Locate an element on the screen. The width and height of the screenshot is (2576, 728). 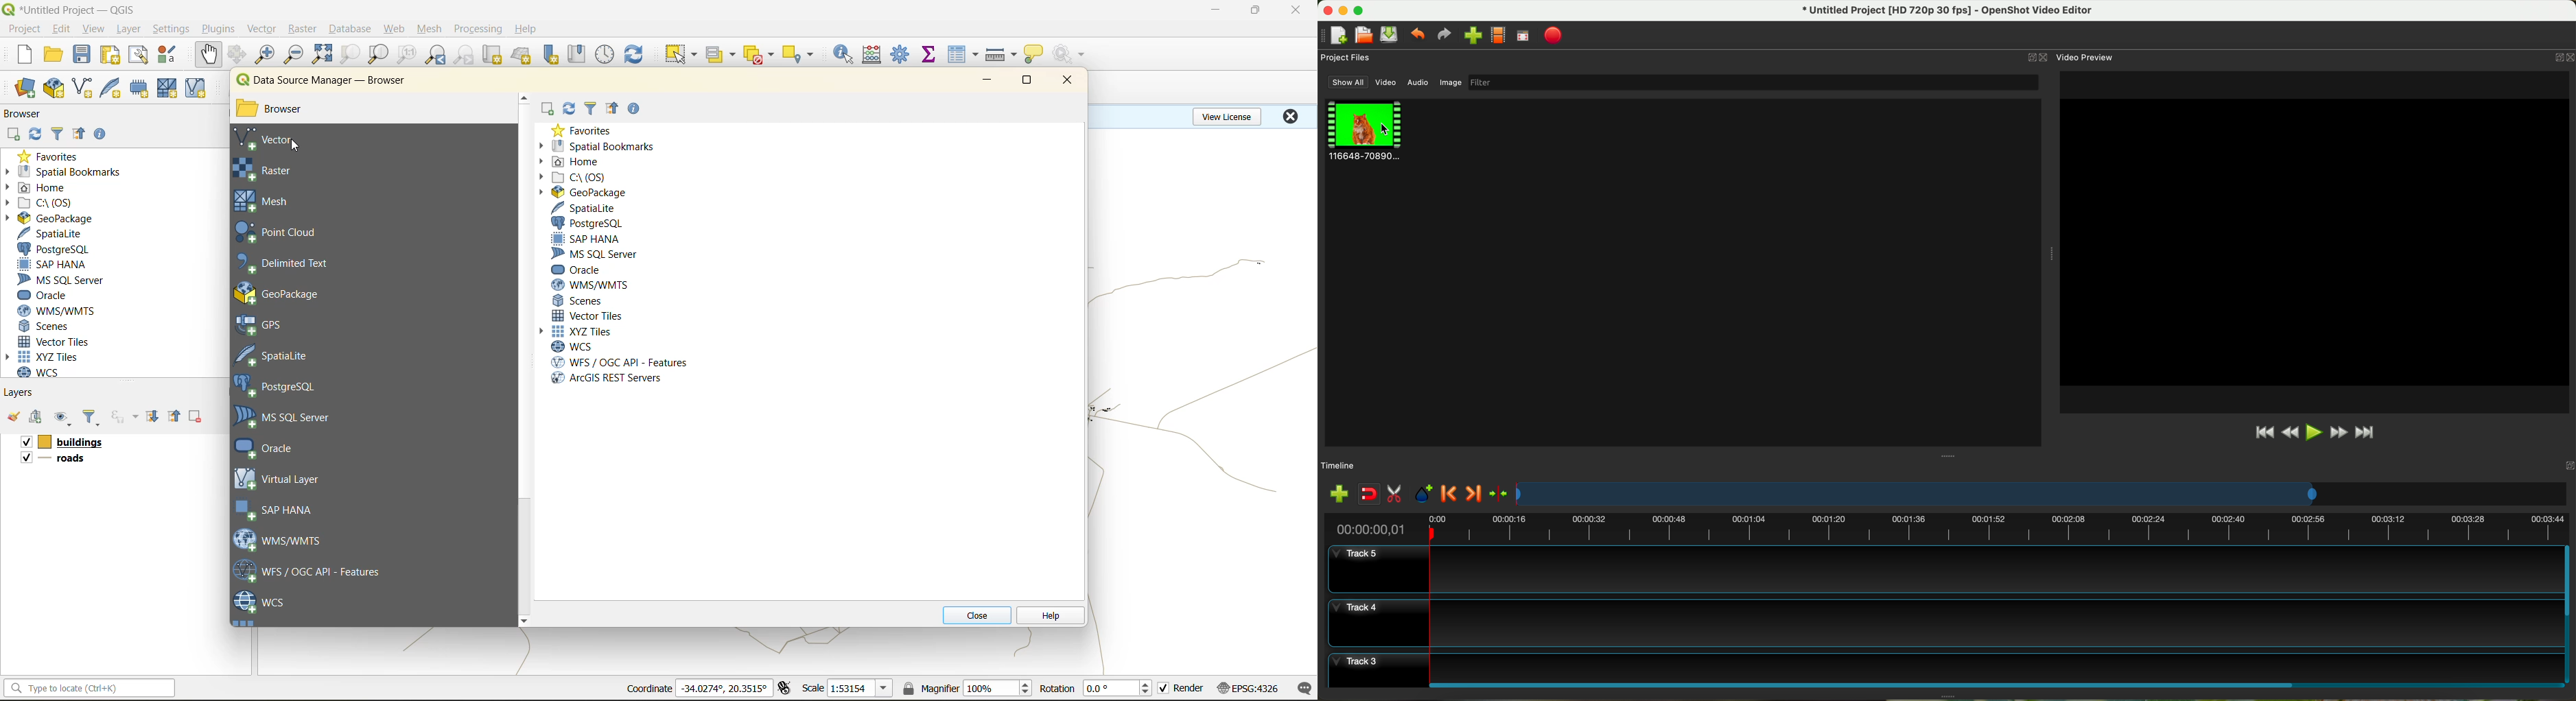
processing is located at coordinates (478, 29).